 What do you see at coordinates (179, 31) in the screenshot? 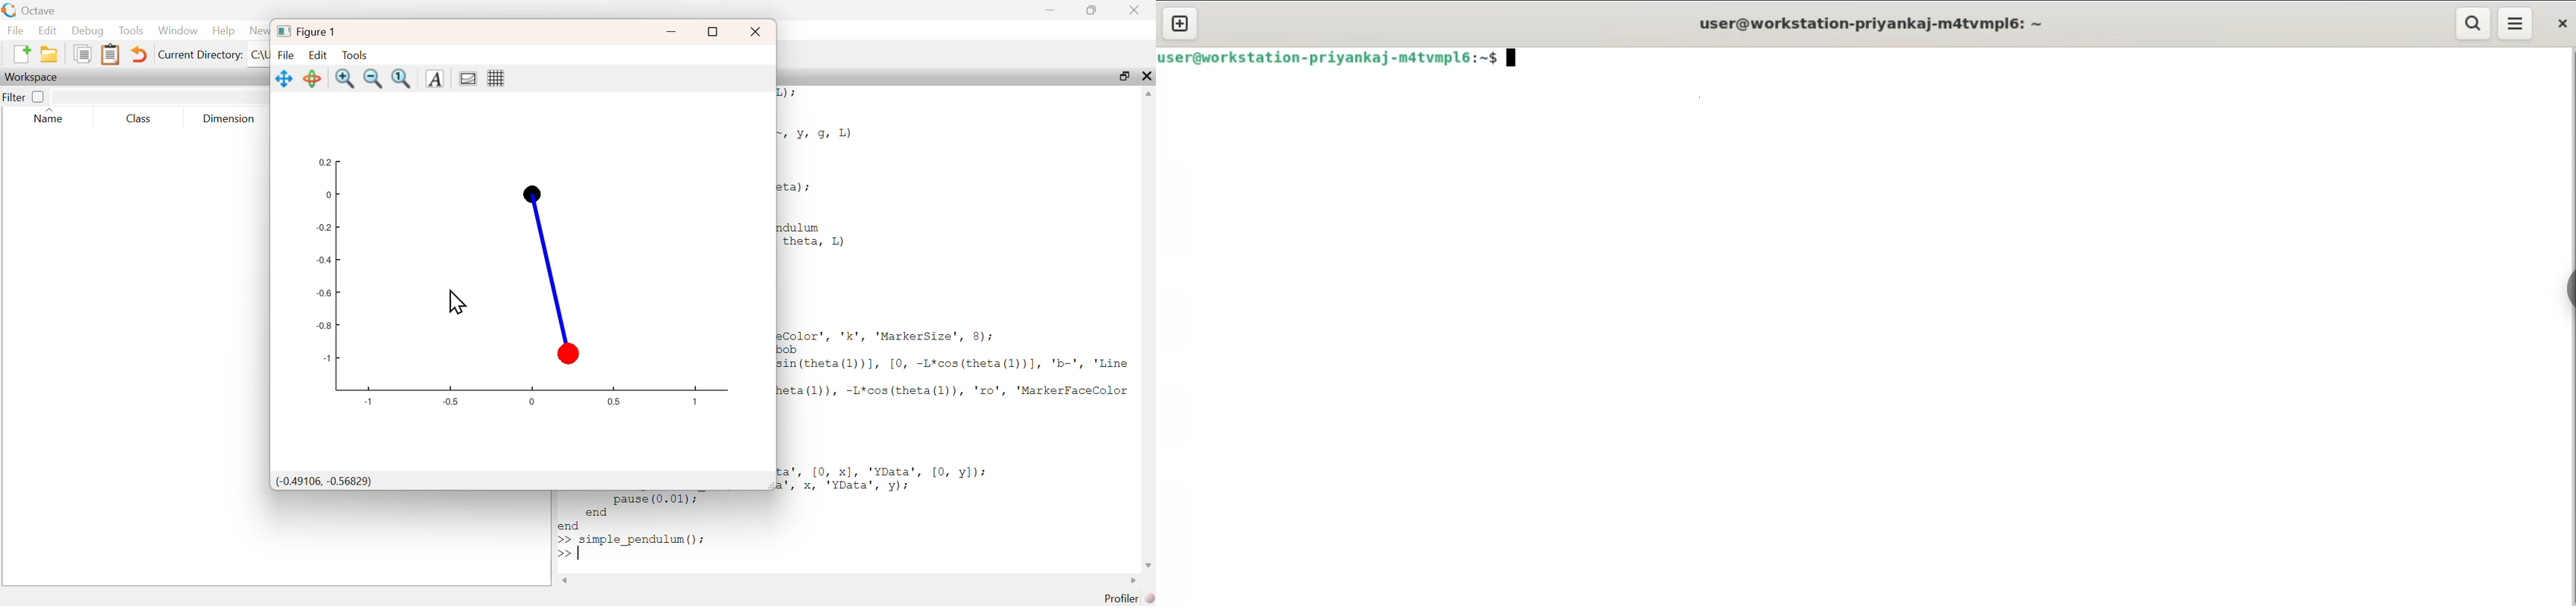
I see `Window` at bounding box center [179, 31].